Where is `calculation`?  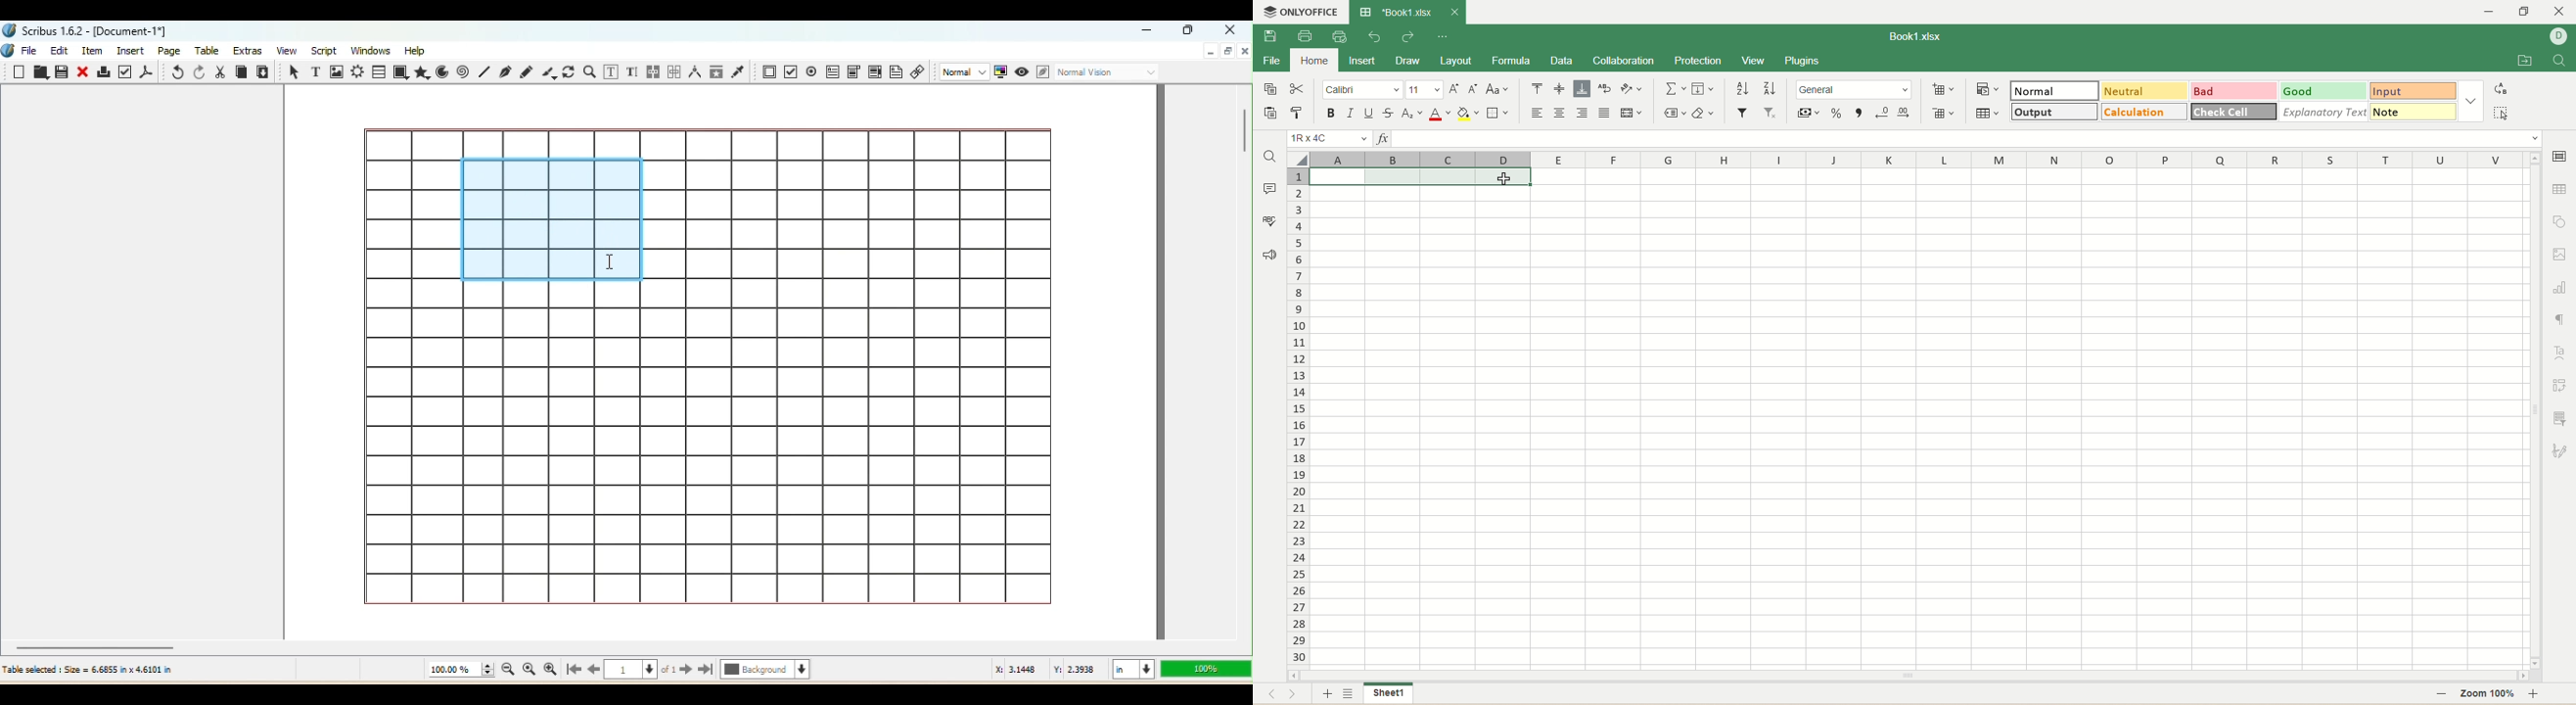 calculation is located at coordinates (2142, 112).